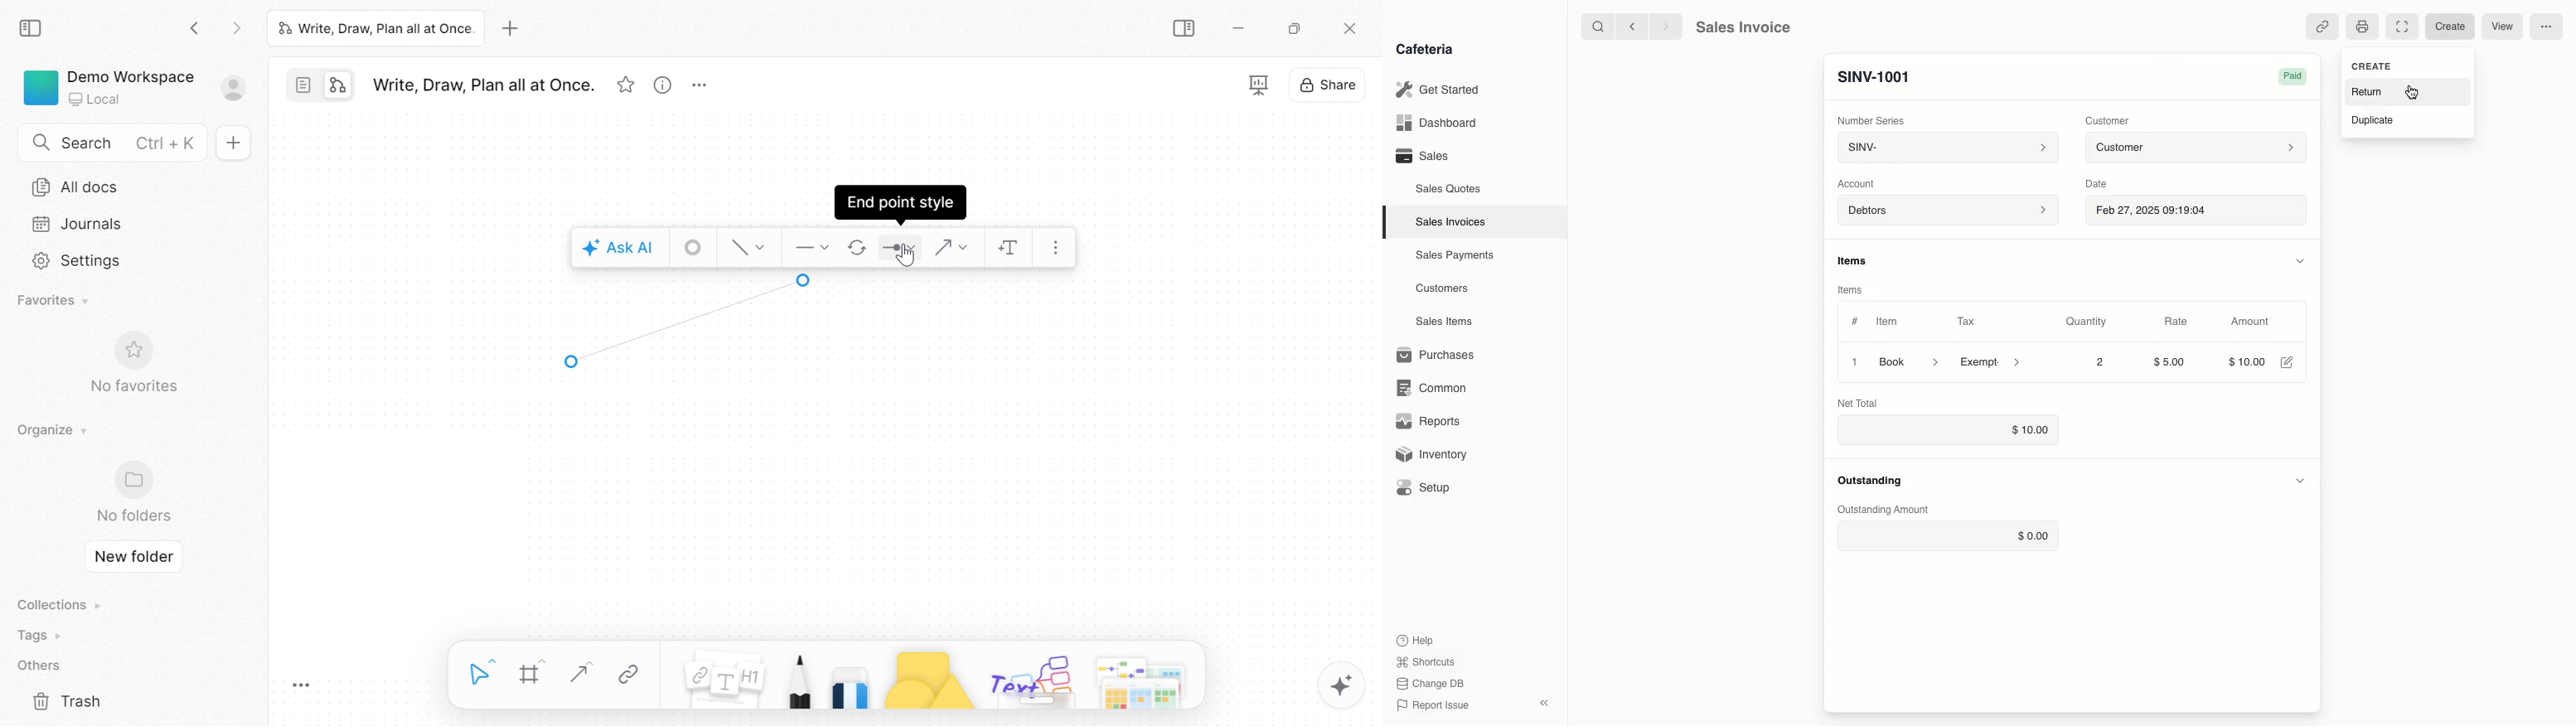 Image resolution: width=2576 pixels, height=728 pixels. Describe the element at coordinates (2299, 259) in the screenshot. I see `Hide` at that location.